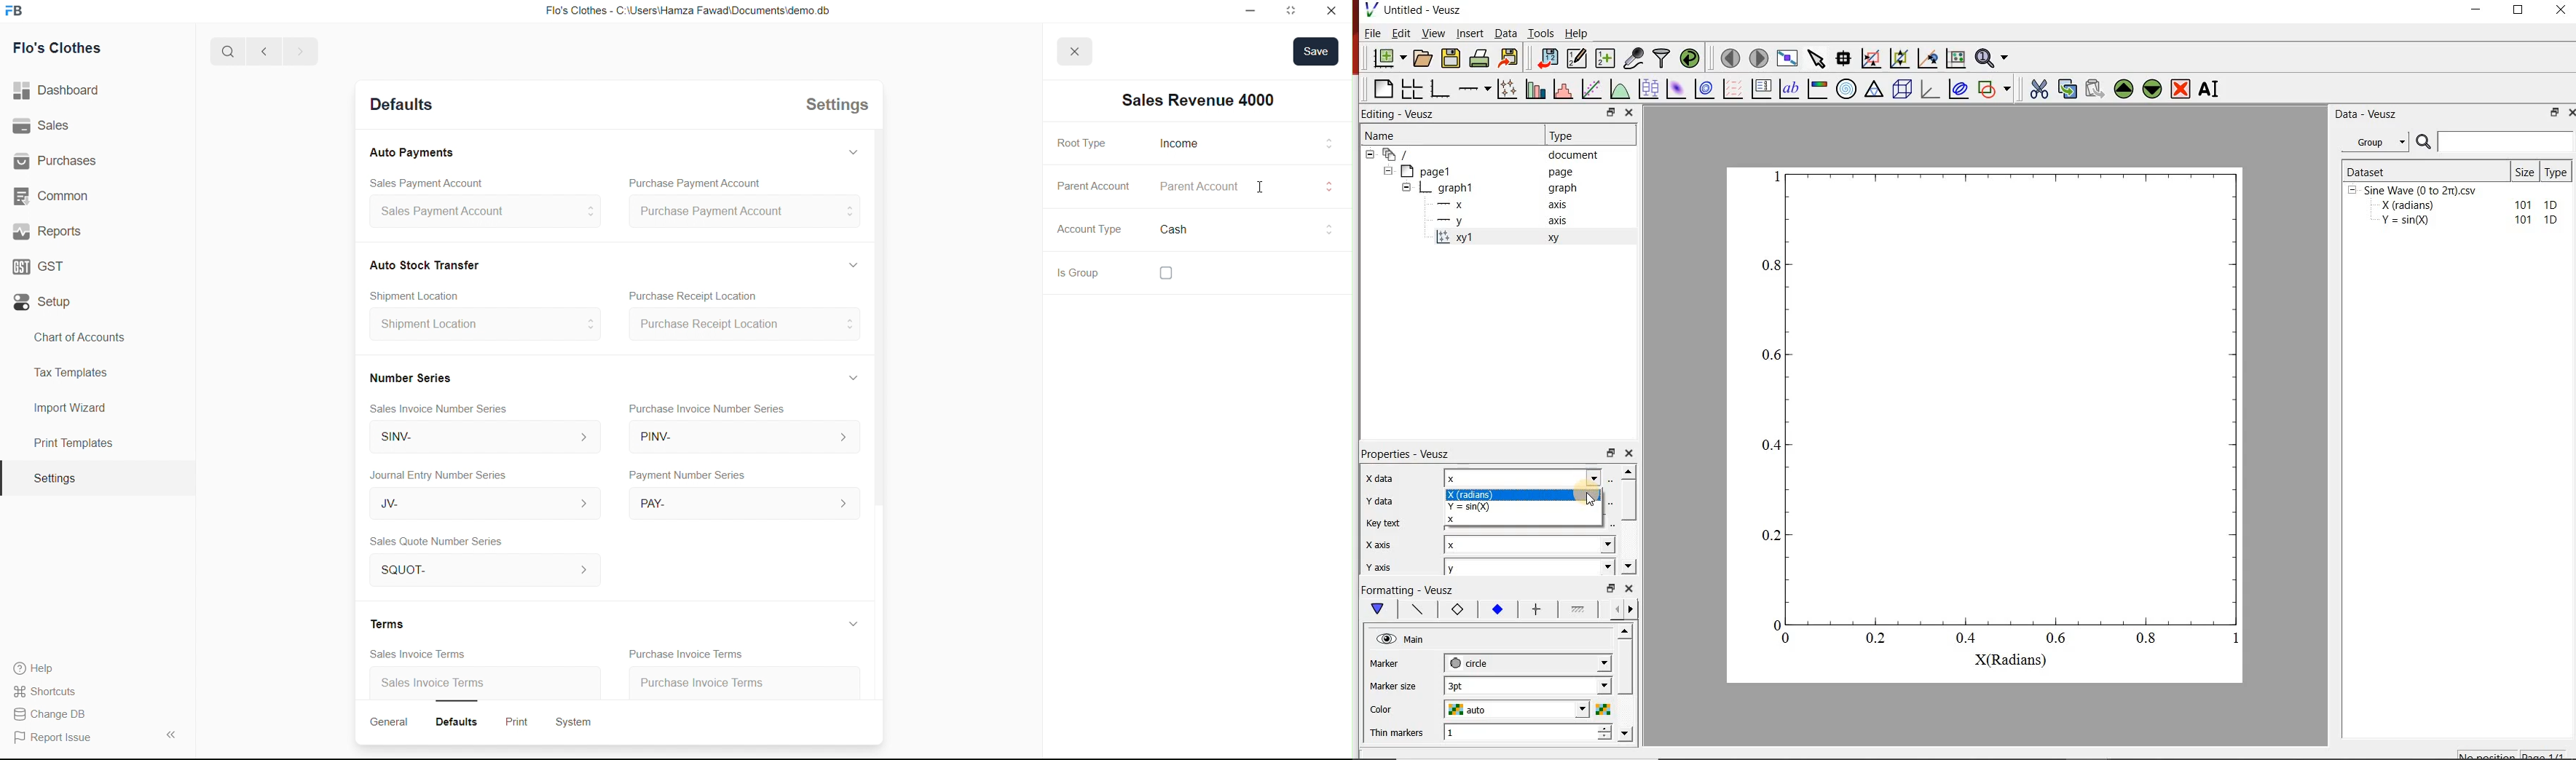 This screenshot has height=784, width=2576. I want to click on Marker size, so click(1393, 662).